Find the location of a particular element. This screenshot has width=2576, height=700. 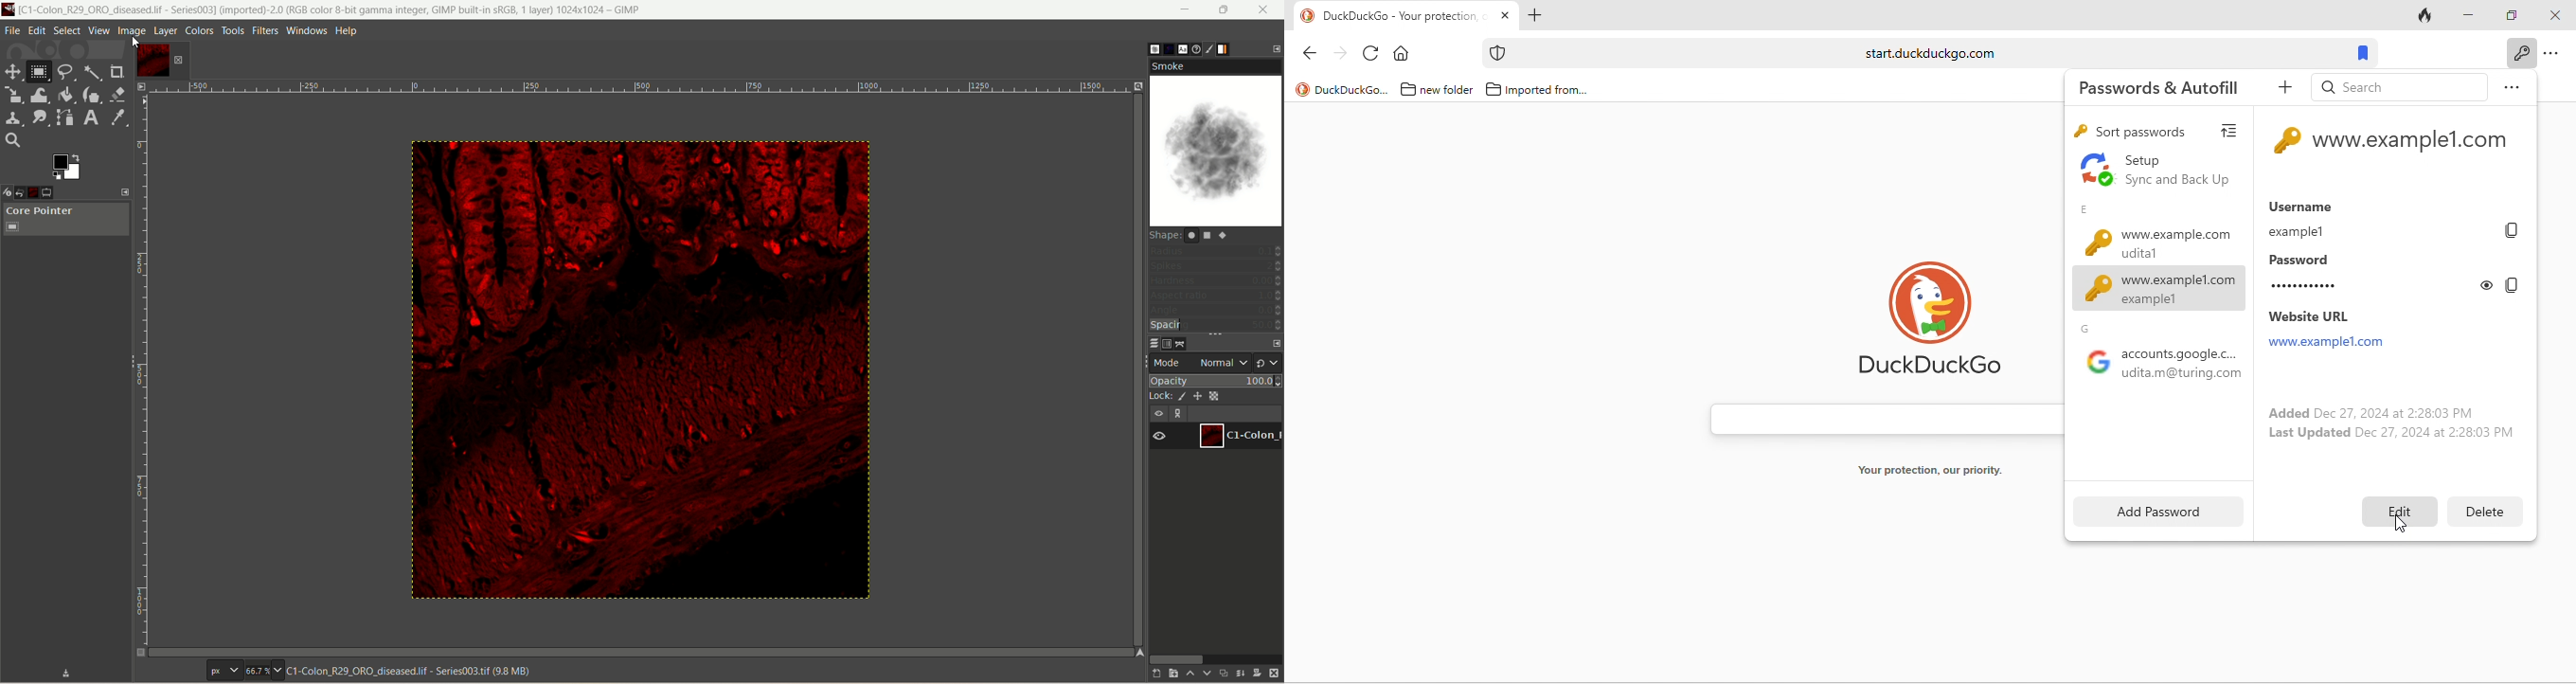

track tab is located at coordinates (2426, 14).